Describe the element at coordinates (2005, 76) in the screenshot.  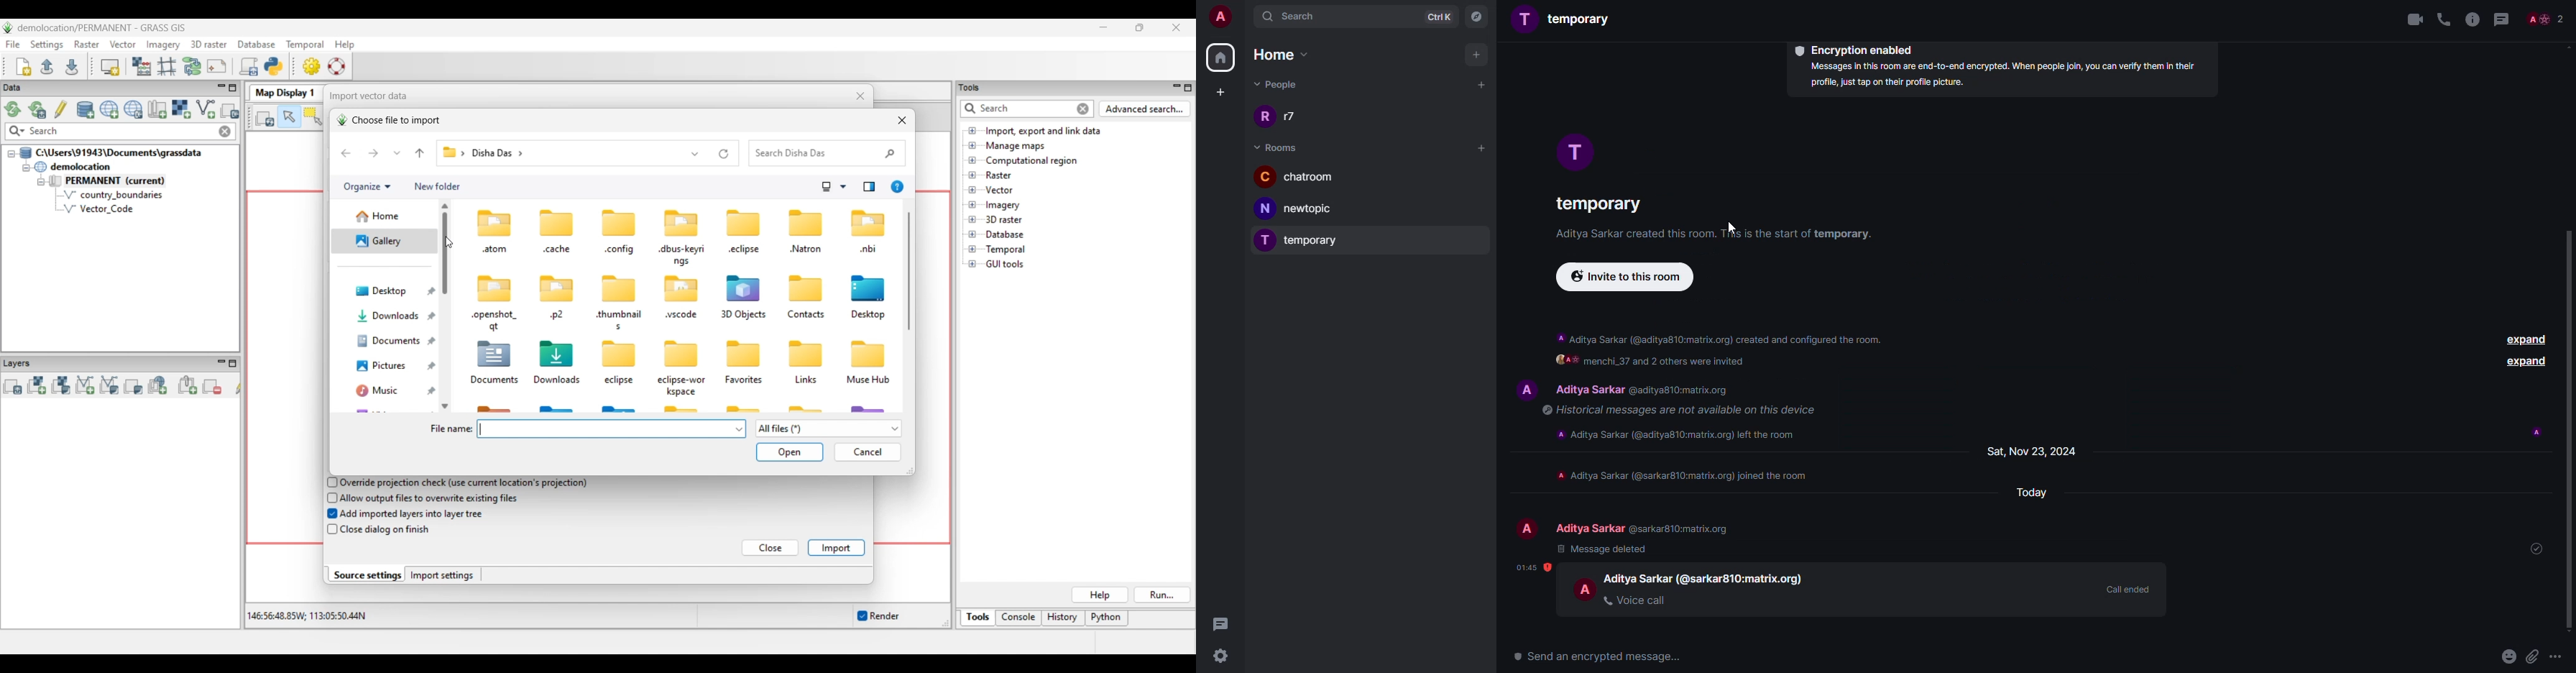
I see `info` at that location.